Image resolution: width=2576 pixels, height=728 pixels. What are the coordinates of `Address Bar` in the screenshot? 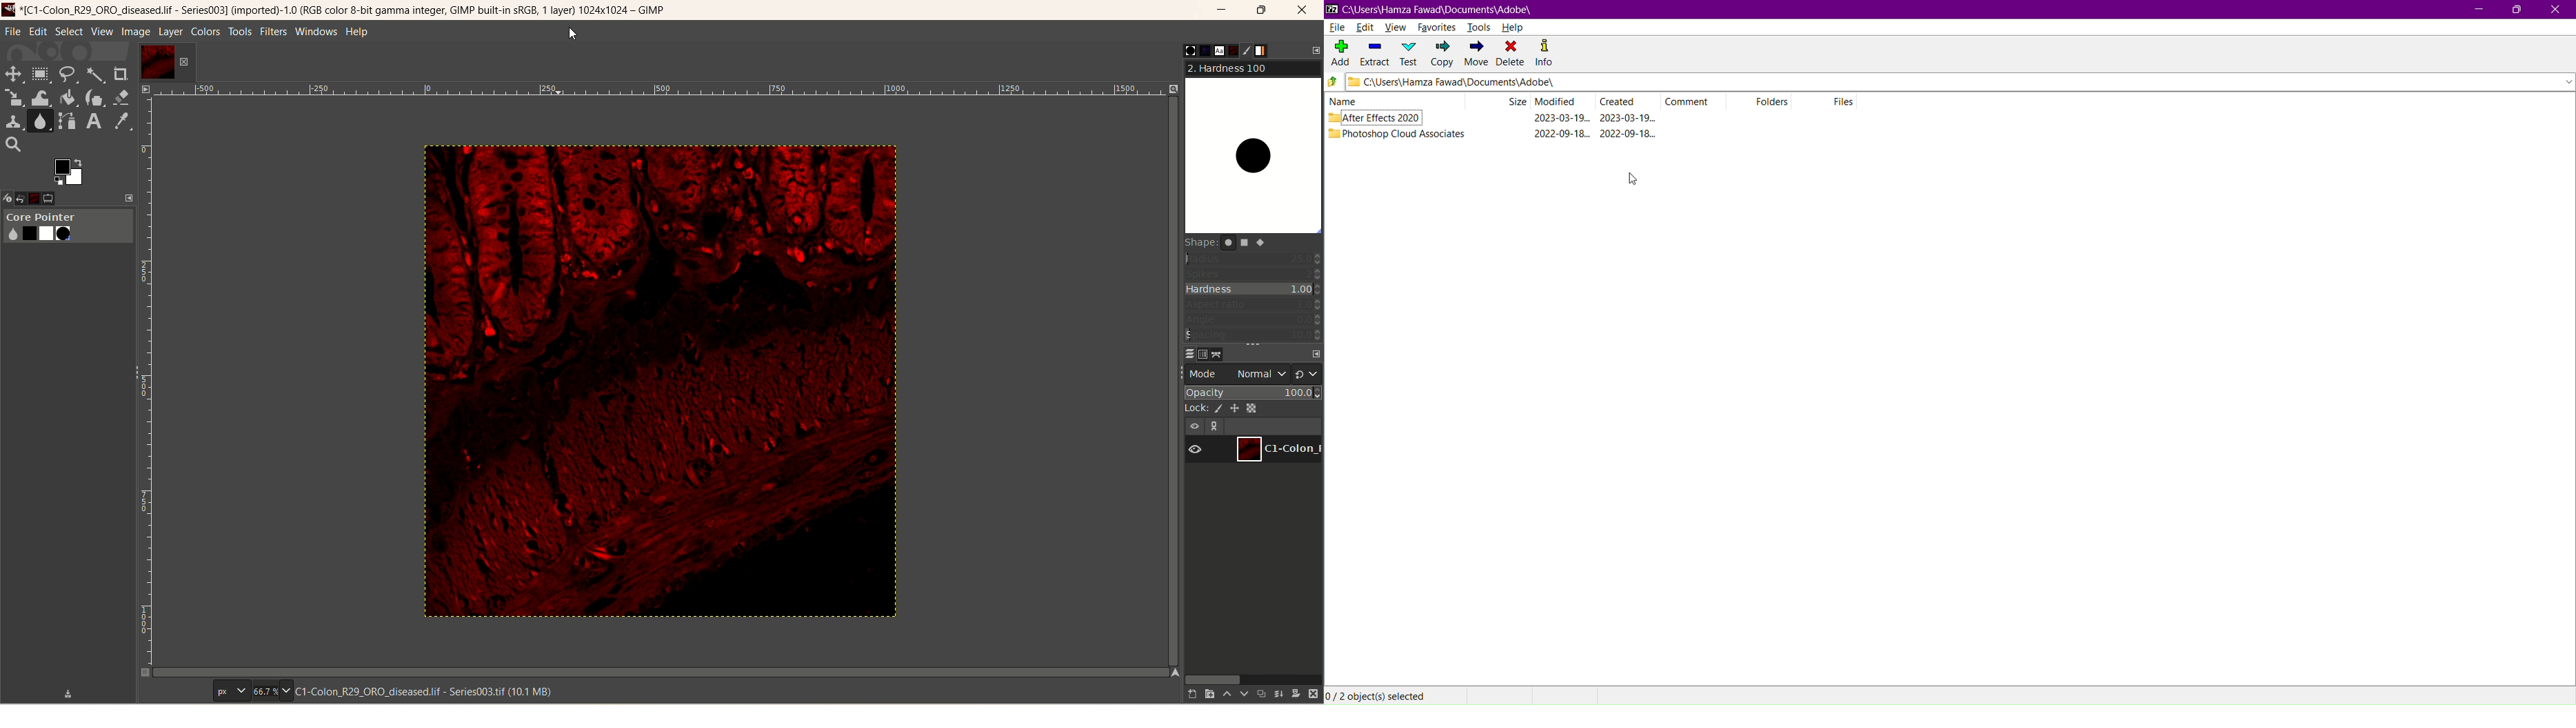 It's located at (1959, 83).